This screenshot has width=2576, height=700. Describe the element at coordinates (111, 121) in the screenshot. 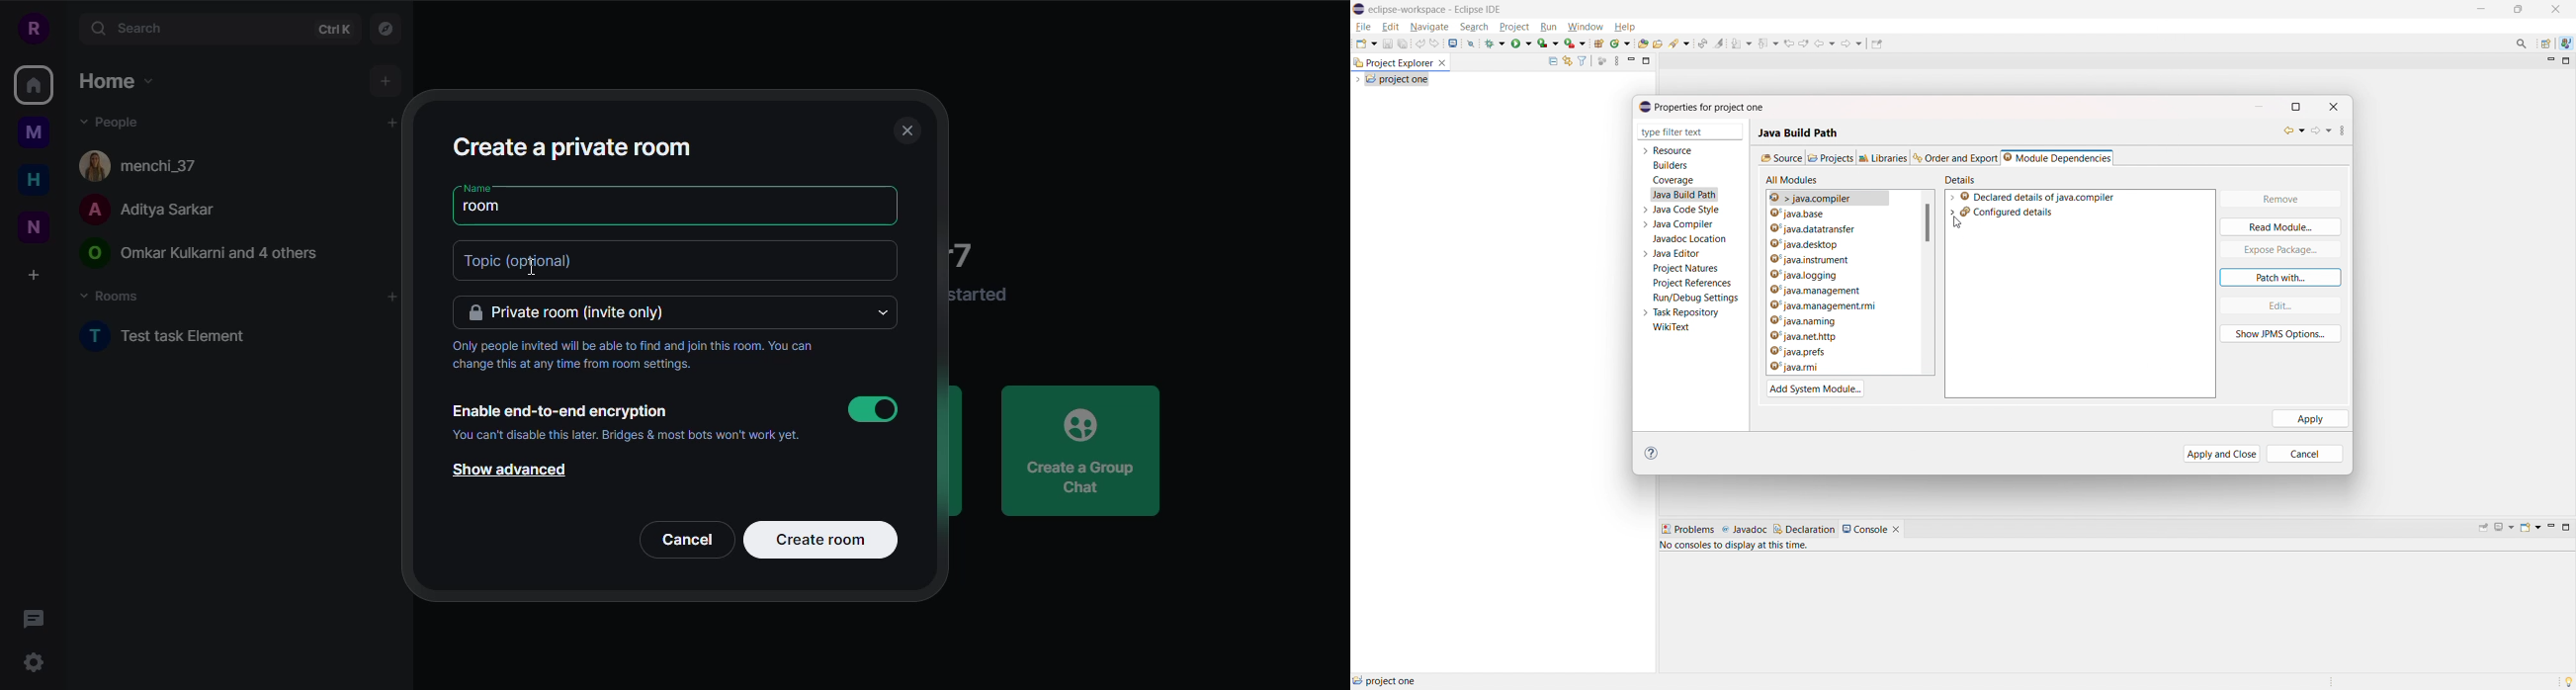

I see `people` at that location.